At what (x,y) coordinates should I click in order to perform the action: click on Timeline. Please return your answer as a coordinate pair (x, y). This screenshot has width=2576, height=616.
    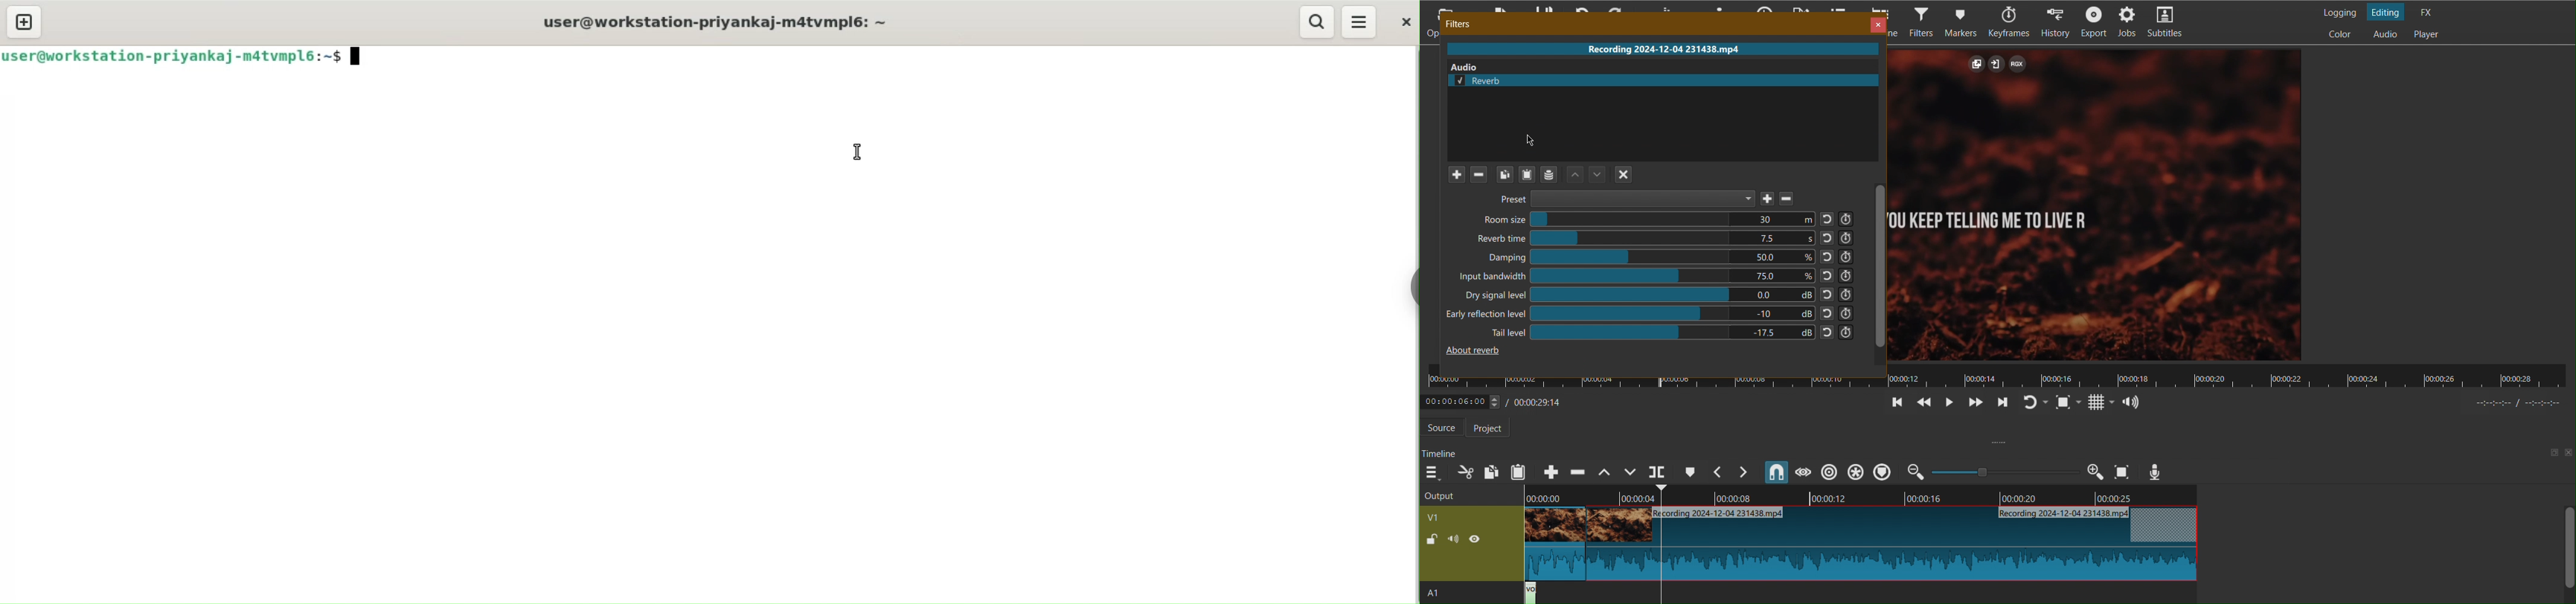
    Looking at the image, I should click on (1999, 376).